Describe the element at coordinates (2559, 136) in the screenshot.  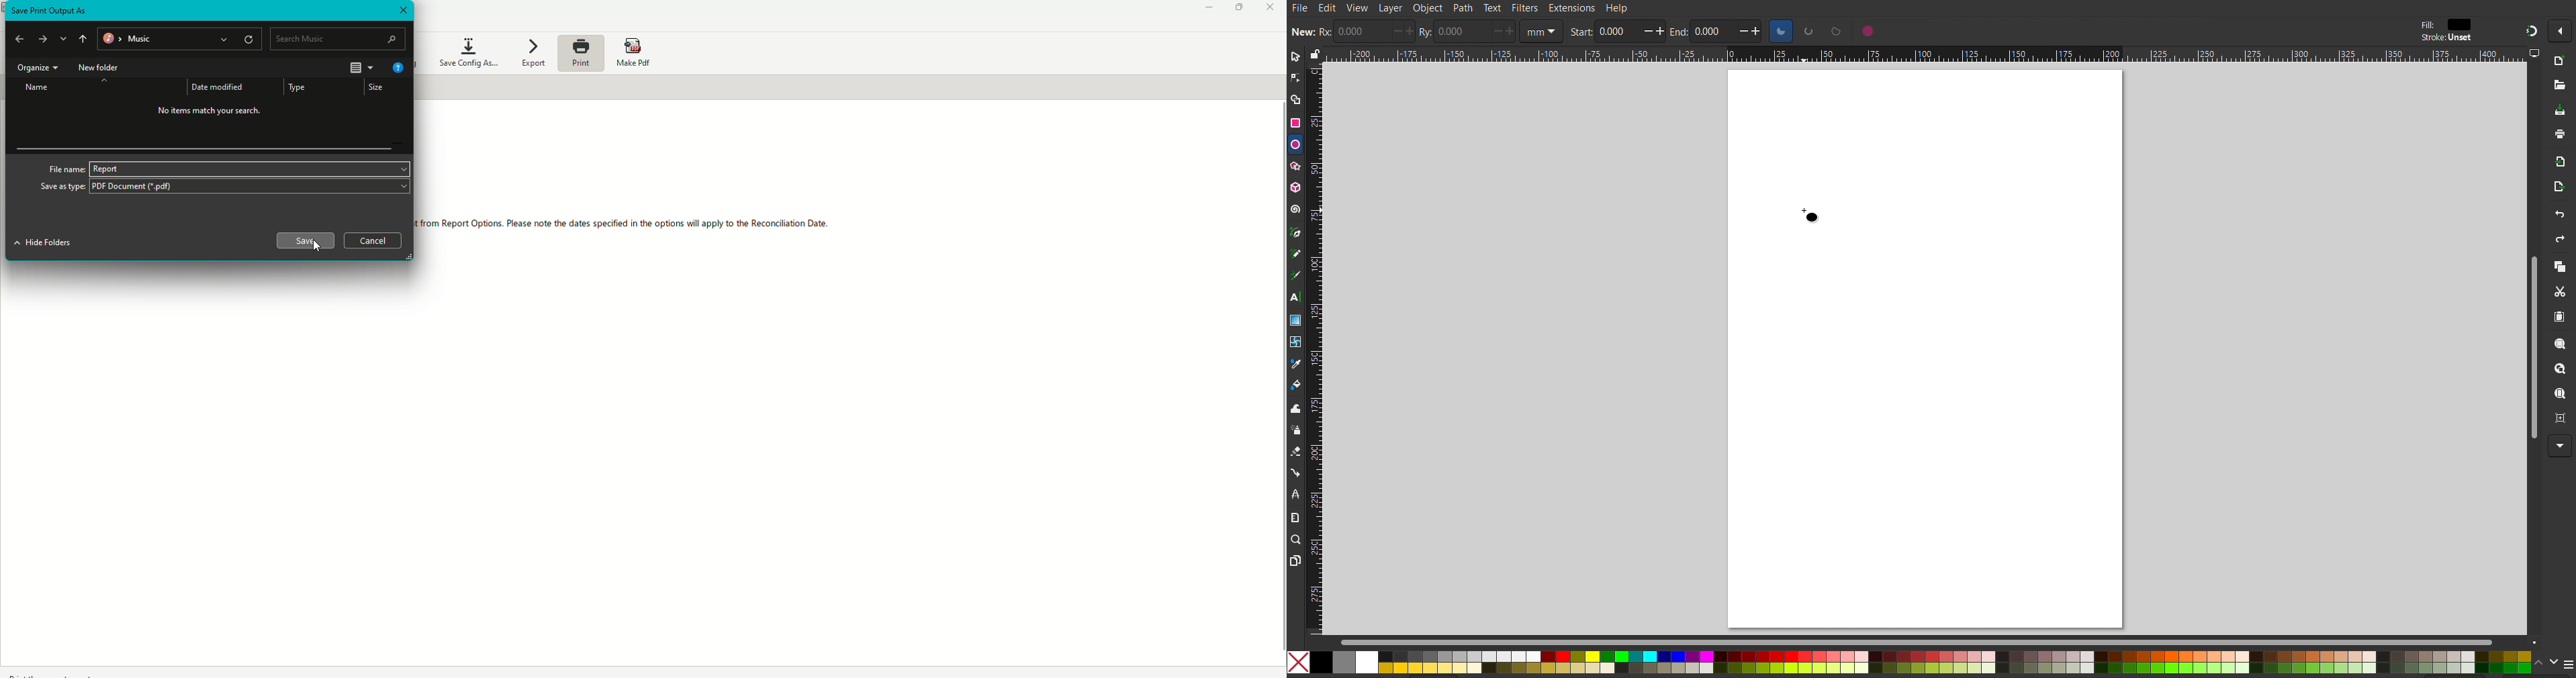
I see `Print` at that location.